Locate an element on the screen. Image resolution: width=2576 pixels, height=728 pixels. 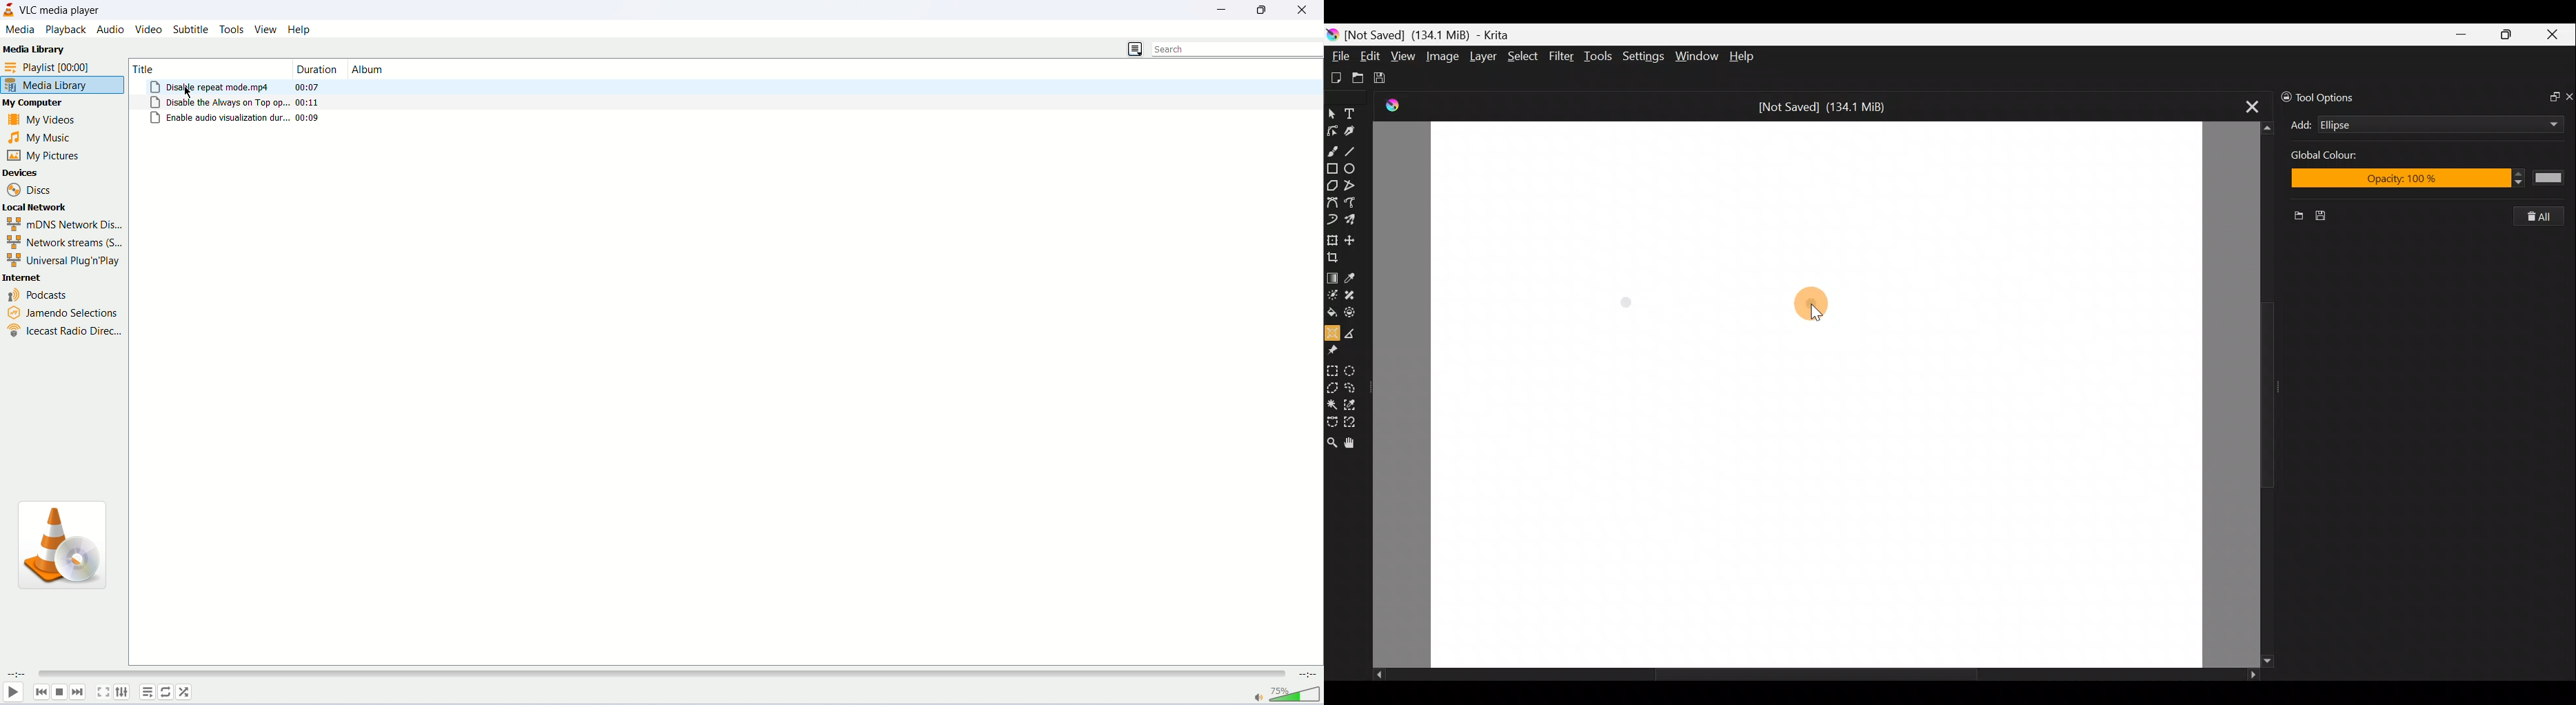
media library is located at coordinates (63, 86).